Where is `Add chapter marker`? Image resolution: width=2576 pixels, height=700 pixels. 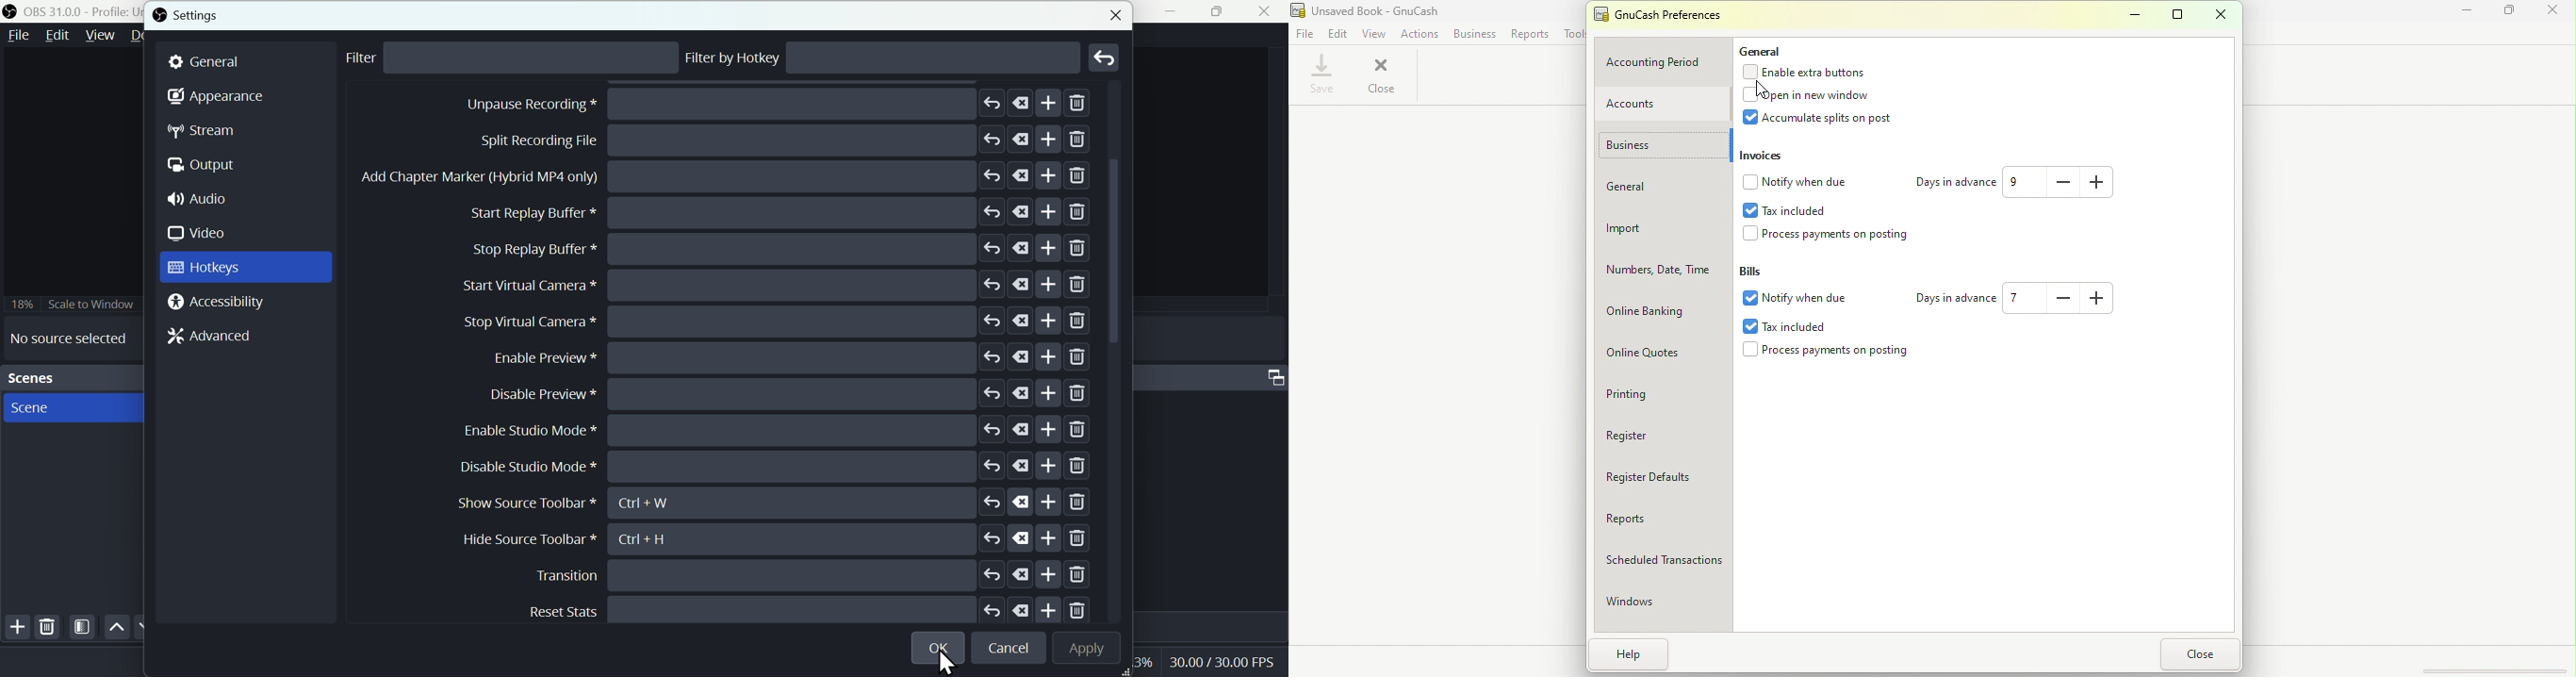 Add chapter marker is located at coordinates (780, 321).